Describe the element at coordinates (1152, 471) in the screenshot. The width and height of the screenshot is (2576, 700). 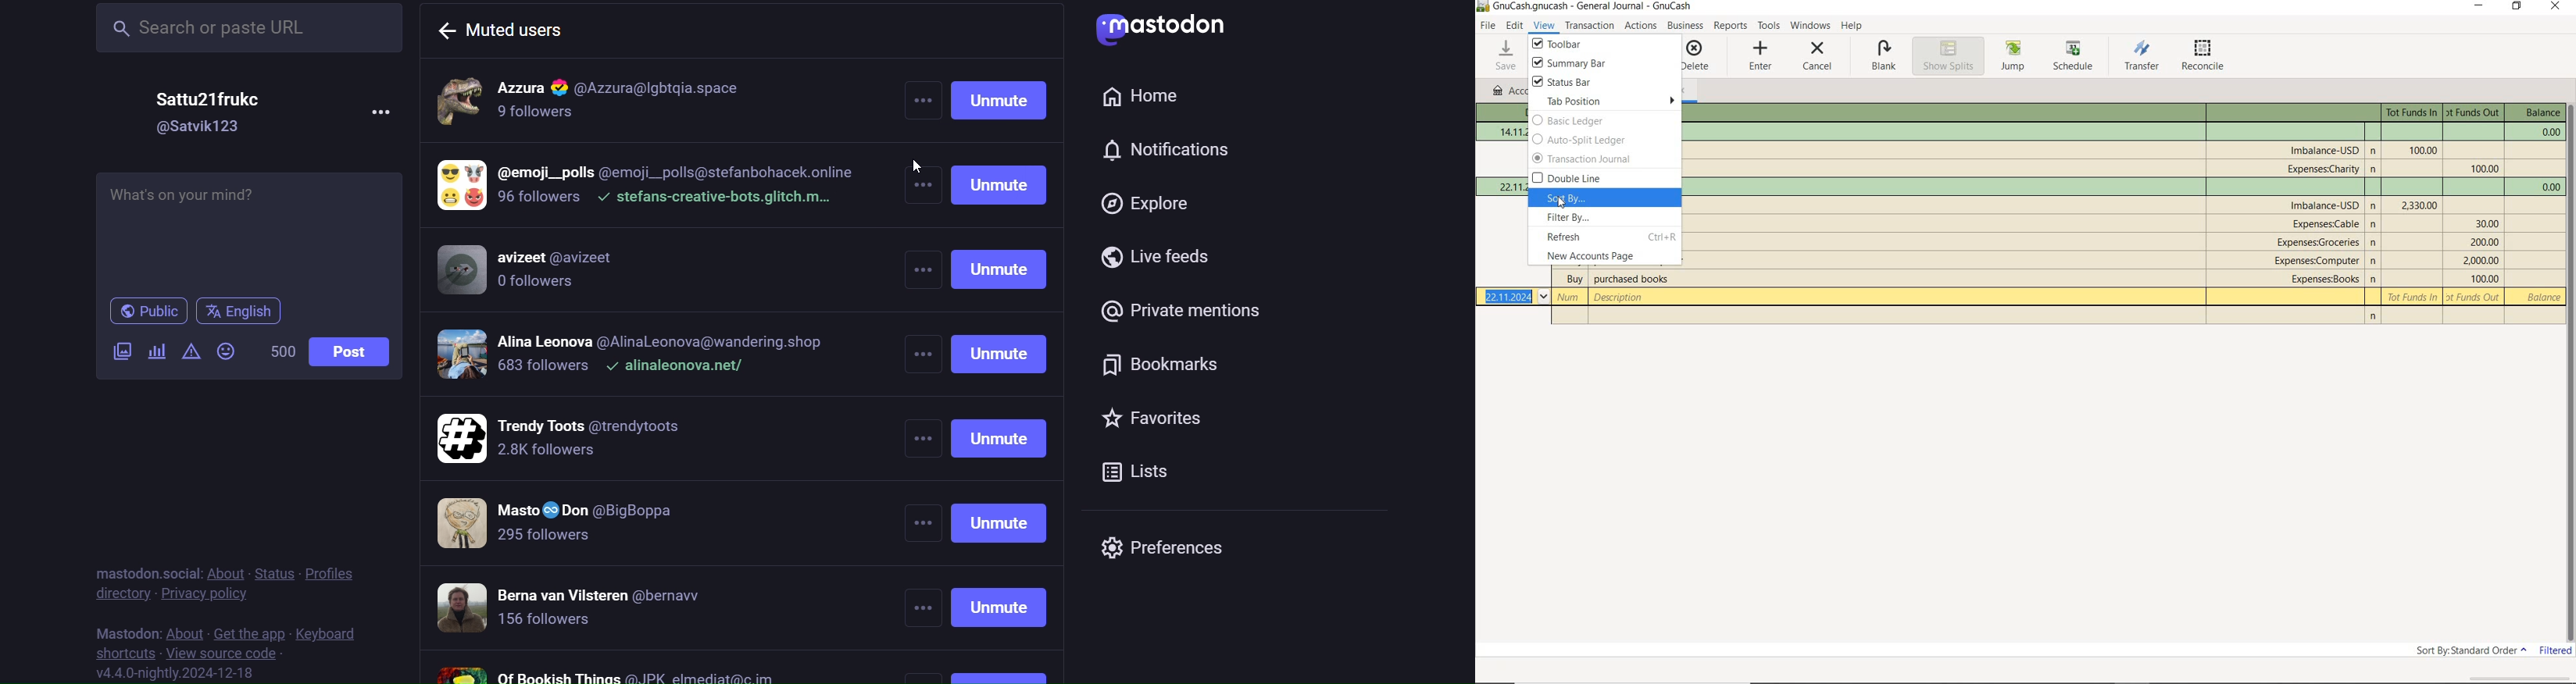
I see `list` at that location.